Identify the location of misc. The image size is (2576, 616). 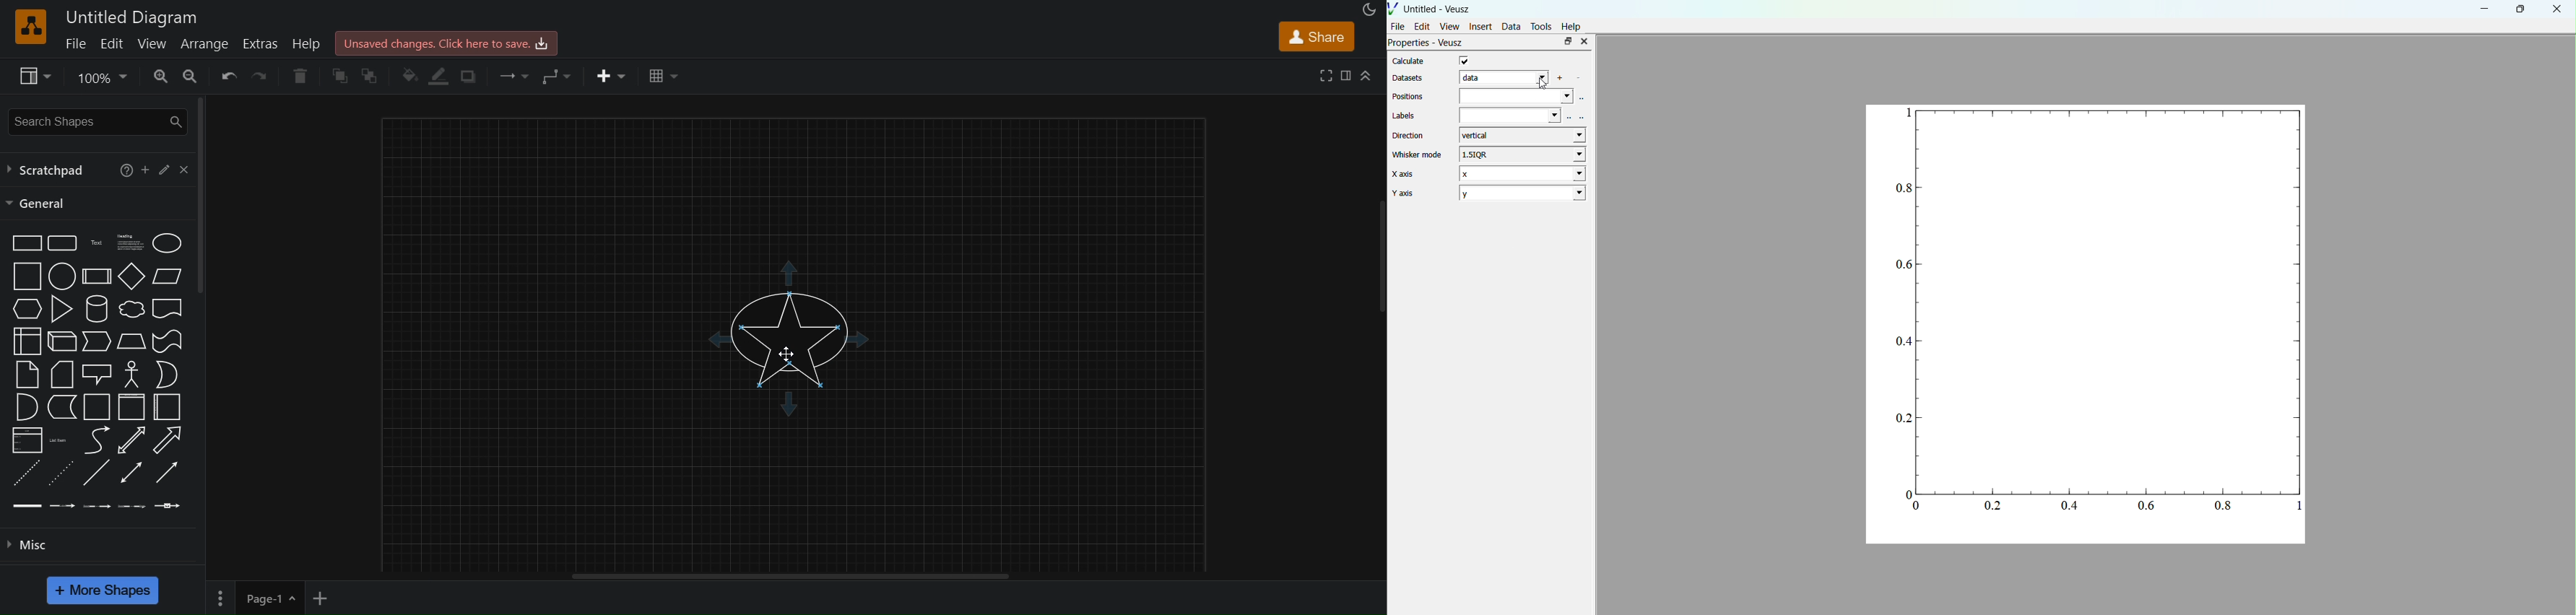
(33, 545).